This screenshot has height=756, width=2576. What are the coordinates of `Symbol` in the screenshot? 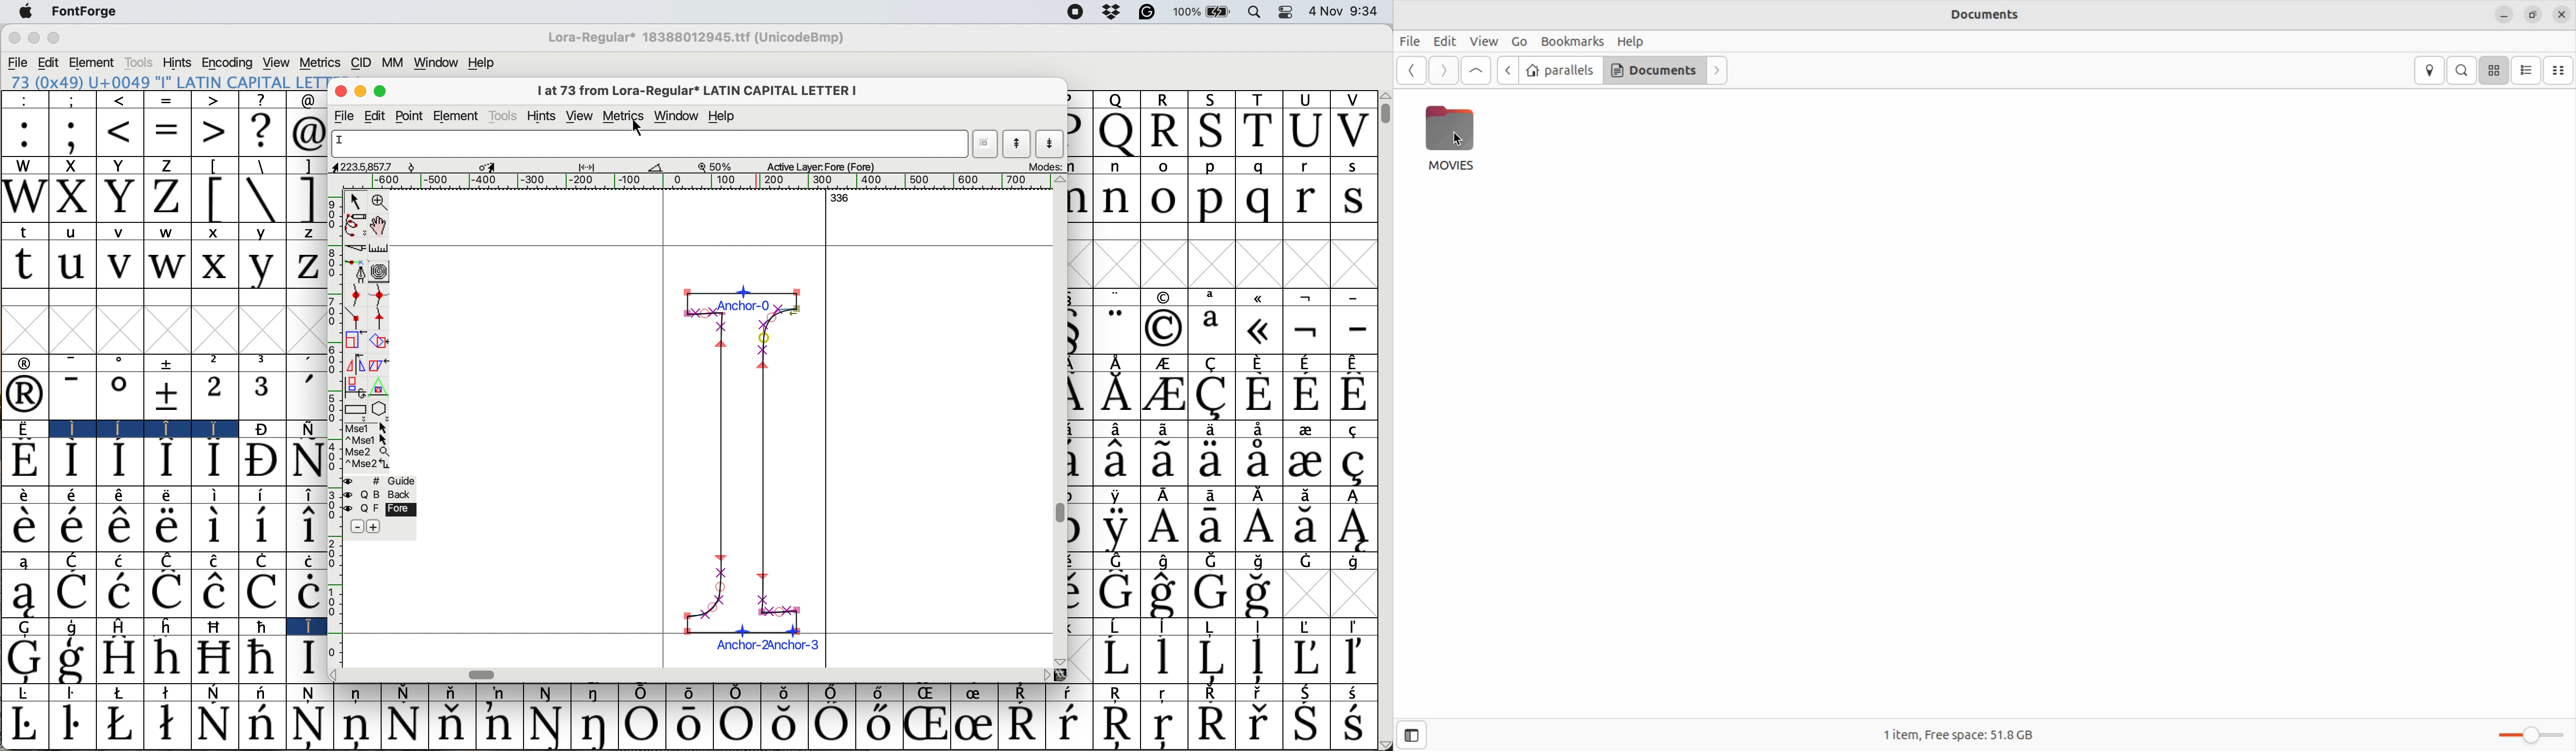 It's located at (211, 430).